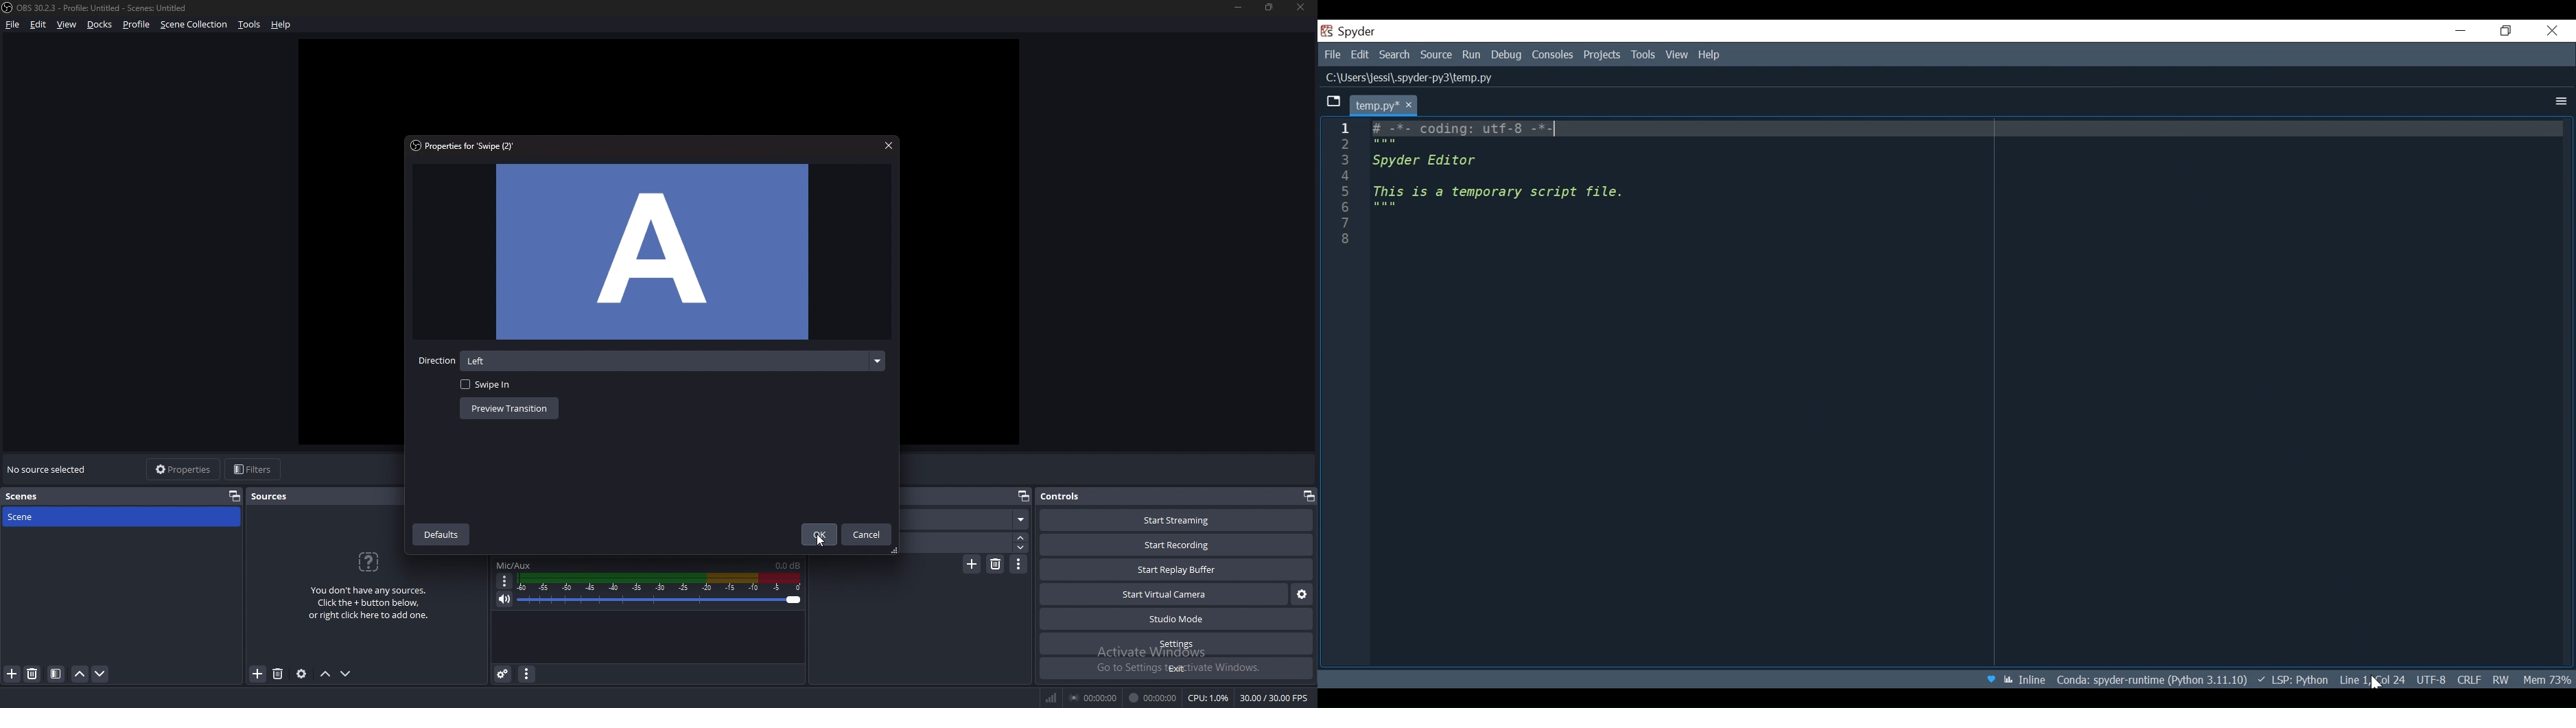 Image resolution: width=2576 pixels, height=728 pixels. What do you see at coordinates (1175, 668) in the screenshot?
I see `exit` at bounding box center [1175, 668].